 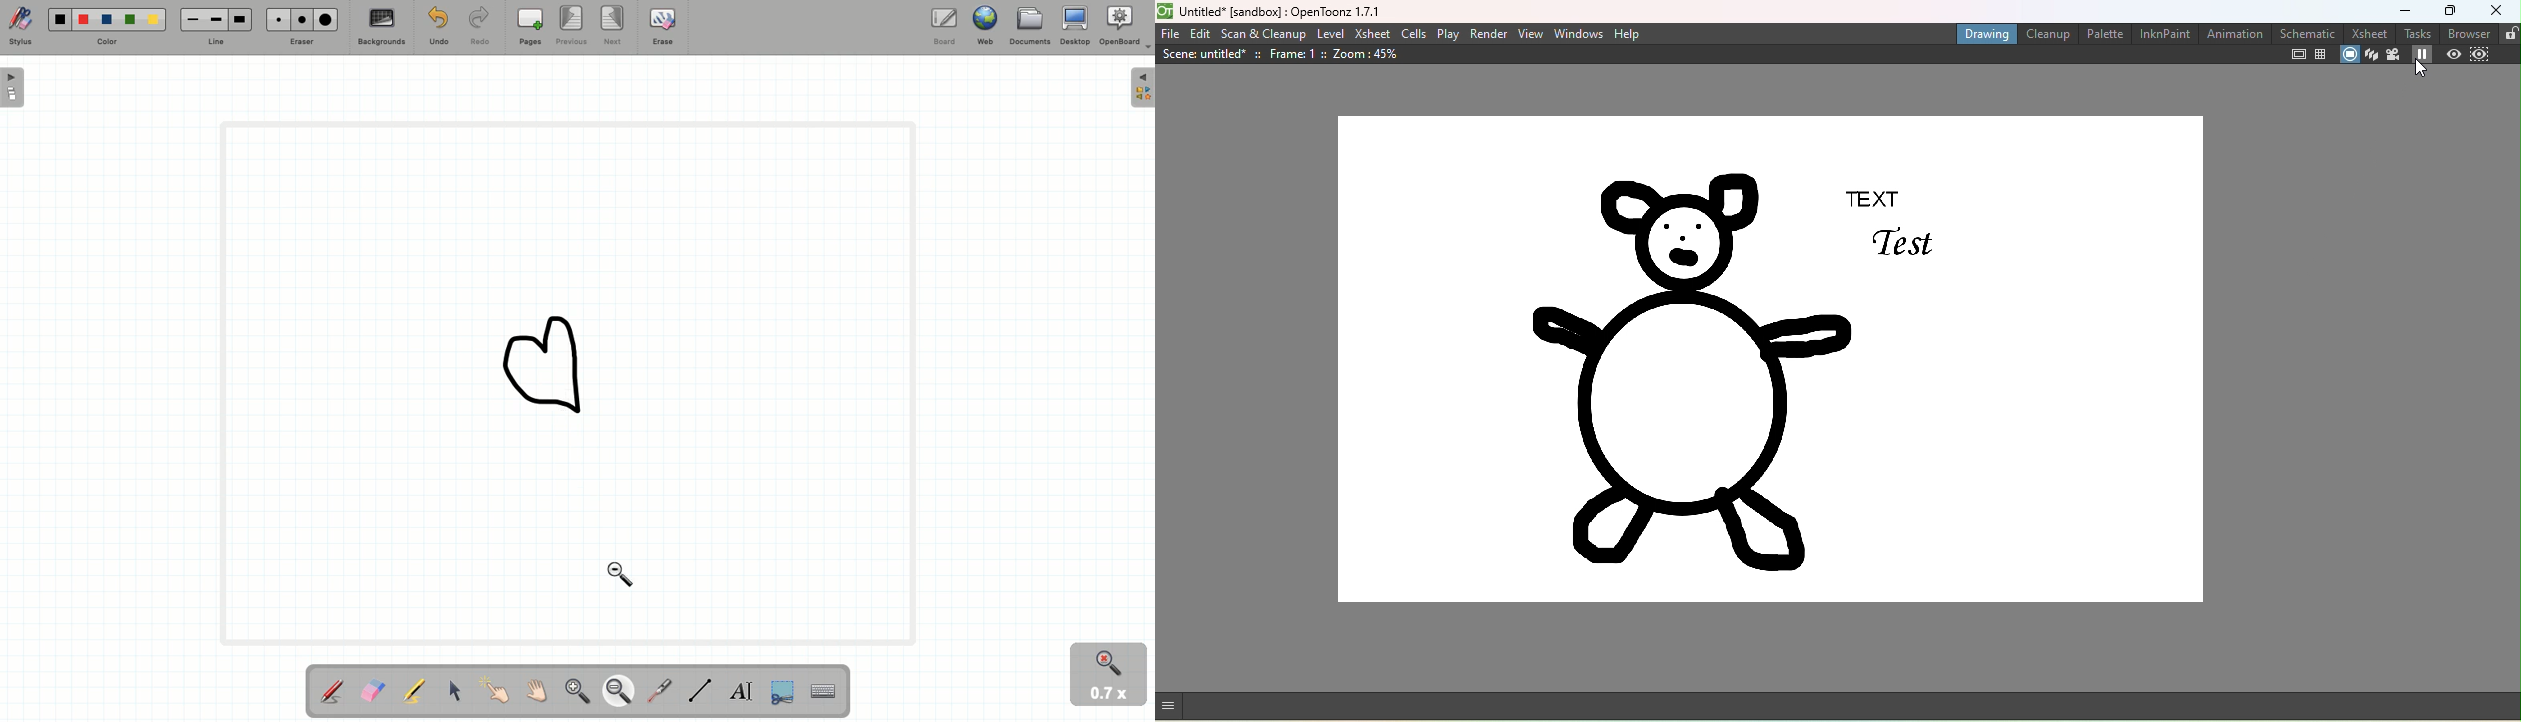 What do you see at coordinates (1488, 34) in the screenshot?
I see `Render` at bounding box center [1488, 34].